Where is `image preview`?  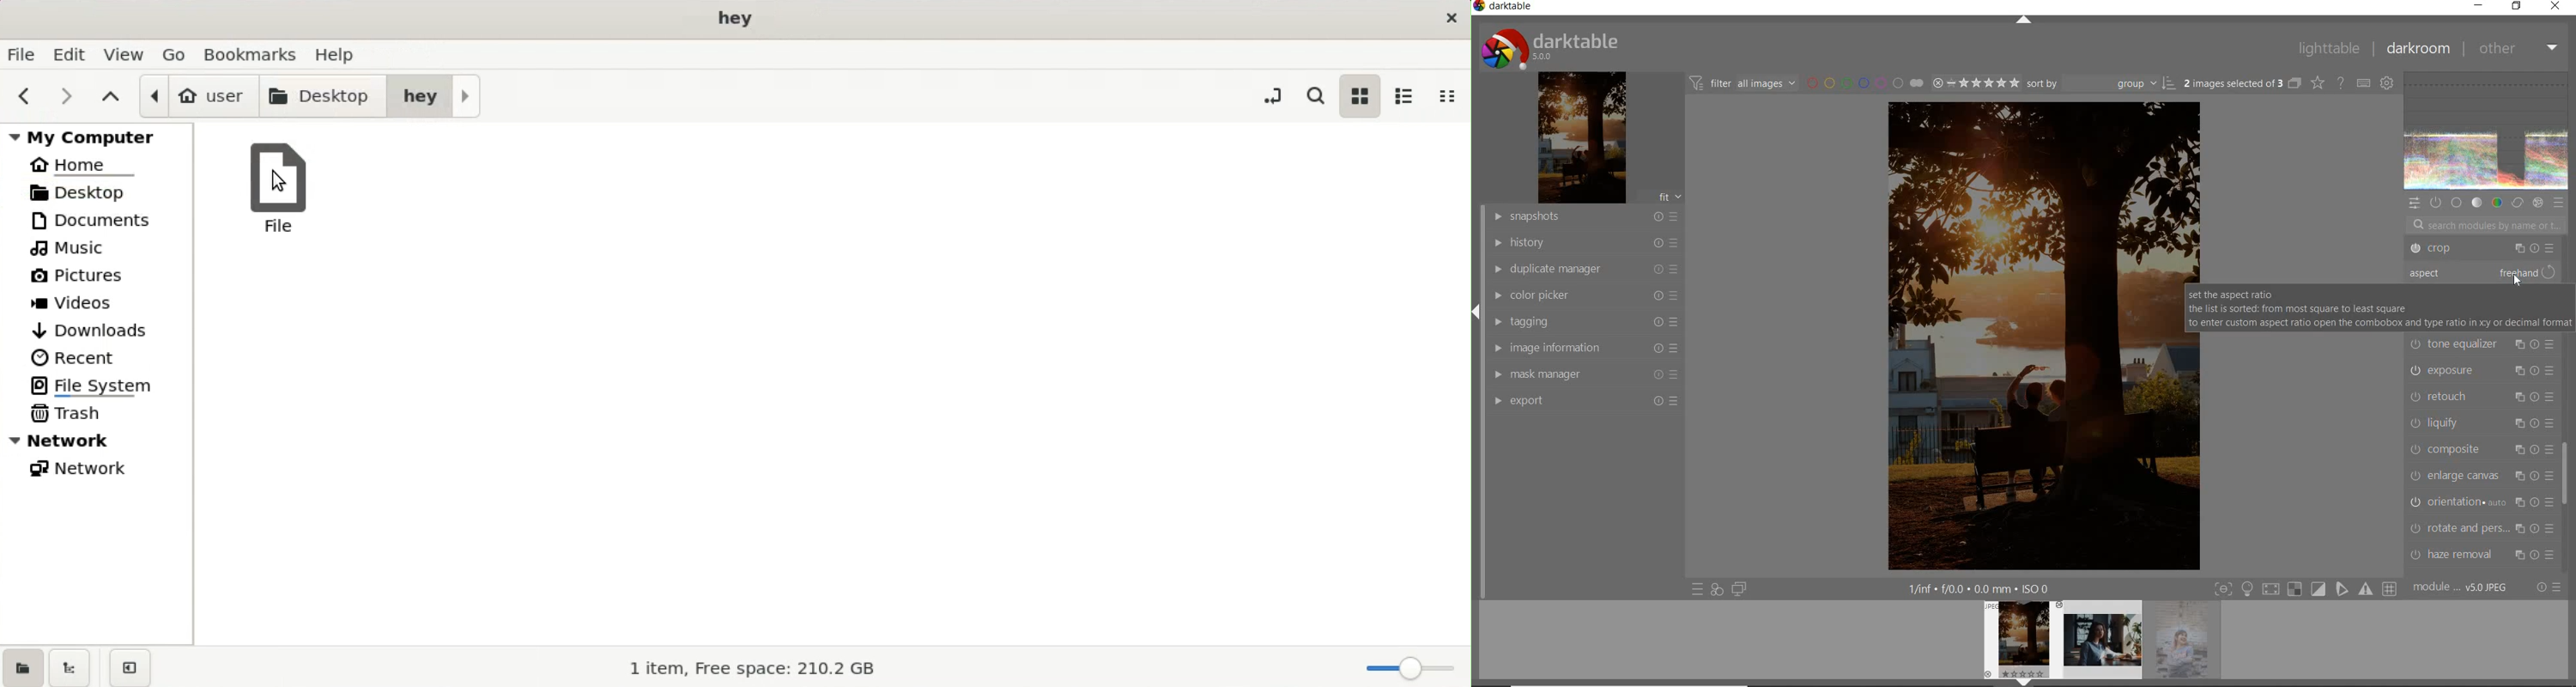
image preview is located at coordinates (2019, 636).